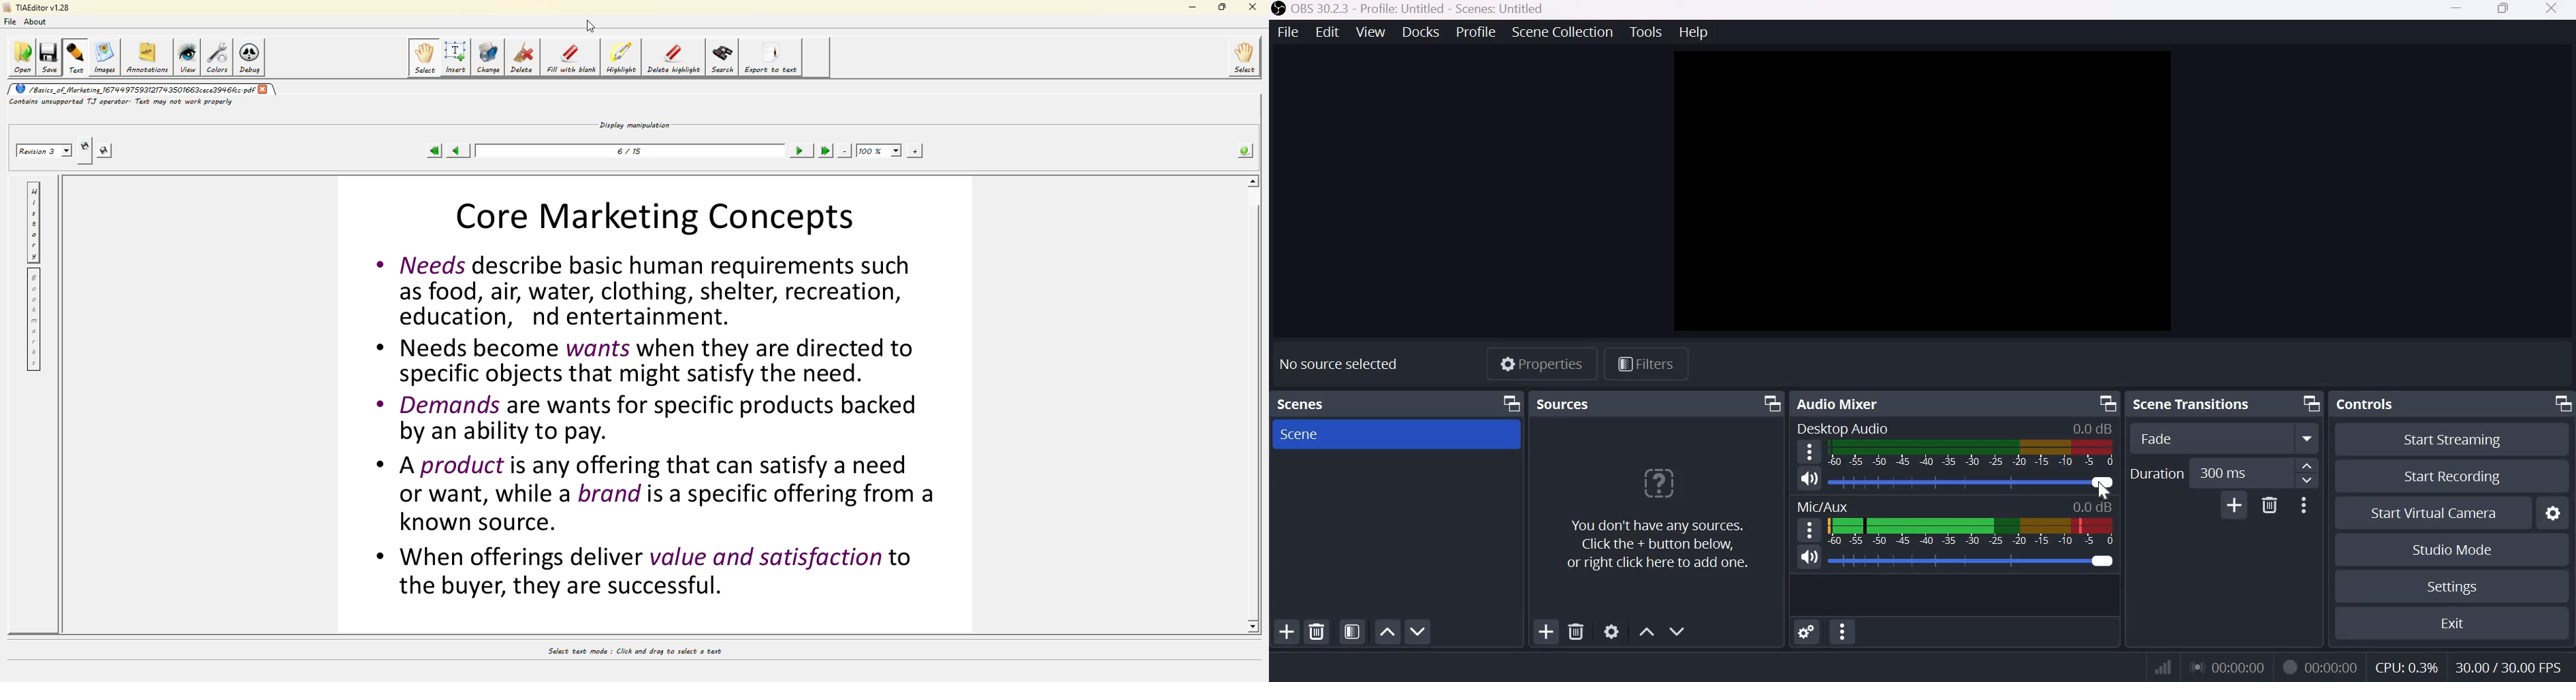  I want to click on Dock Options icon, so click(2106, 405).